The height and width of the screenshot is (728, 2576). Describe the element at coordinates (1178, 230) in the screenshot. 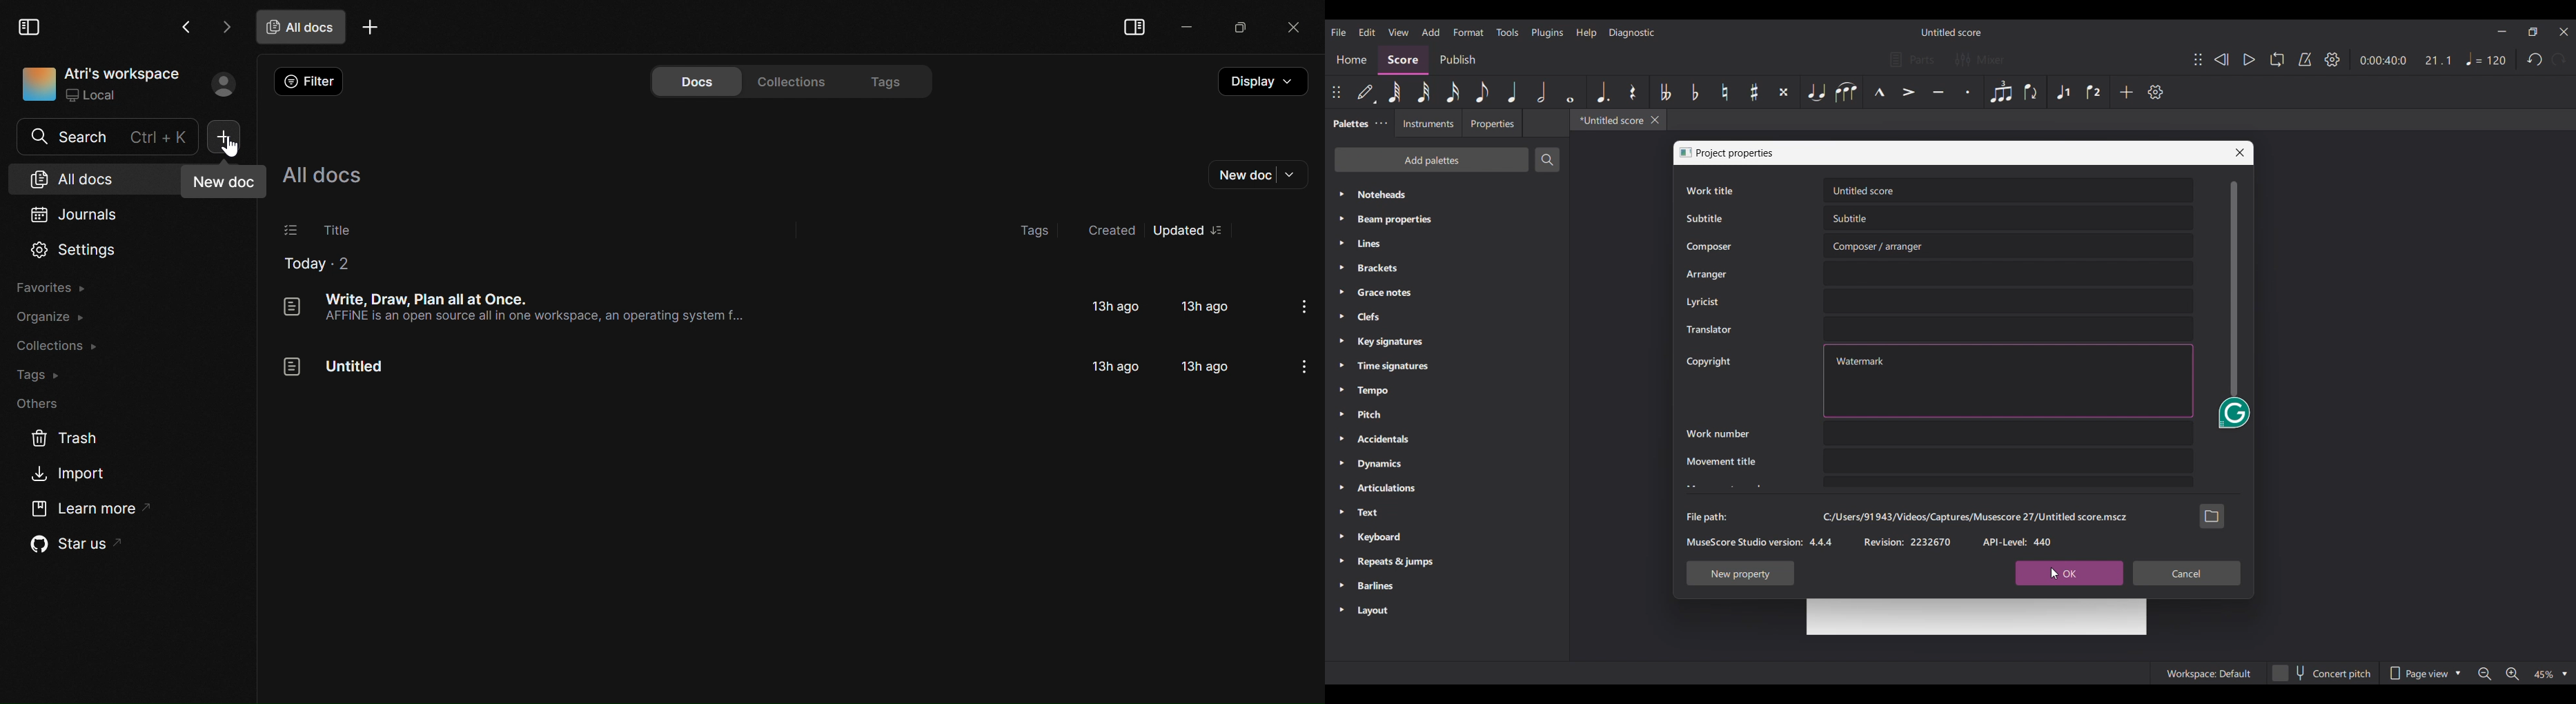

I see `Updated` at that location.